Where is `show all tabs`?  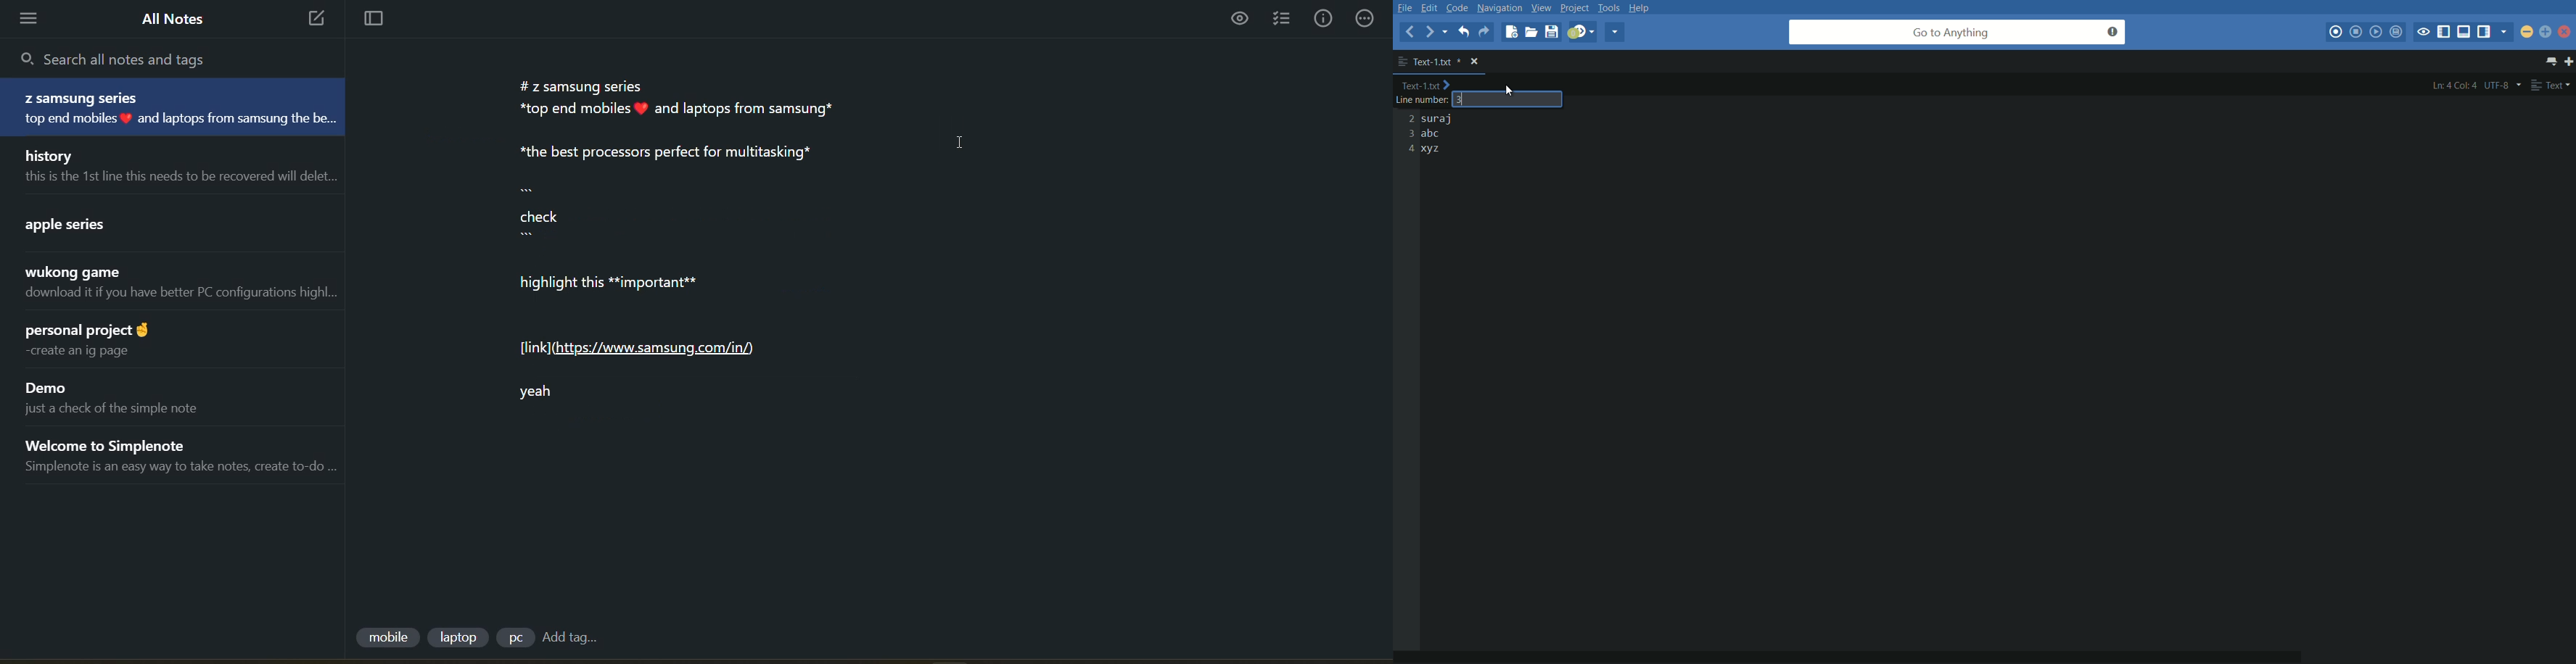
show all tabs is located at coordinates (2553, 62).